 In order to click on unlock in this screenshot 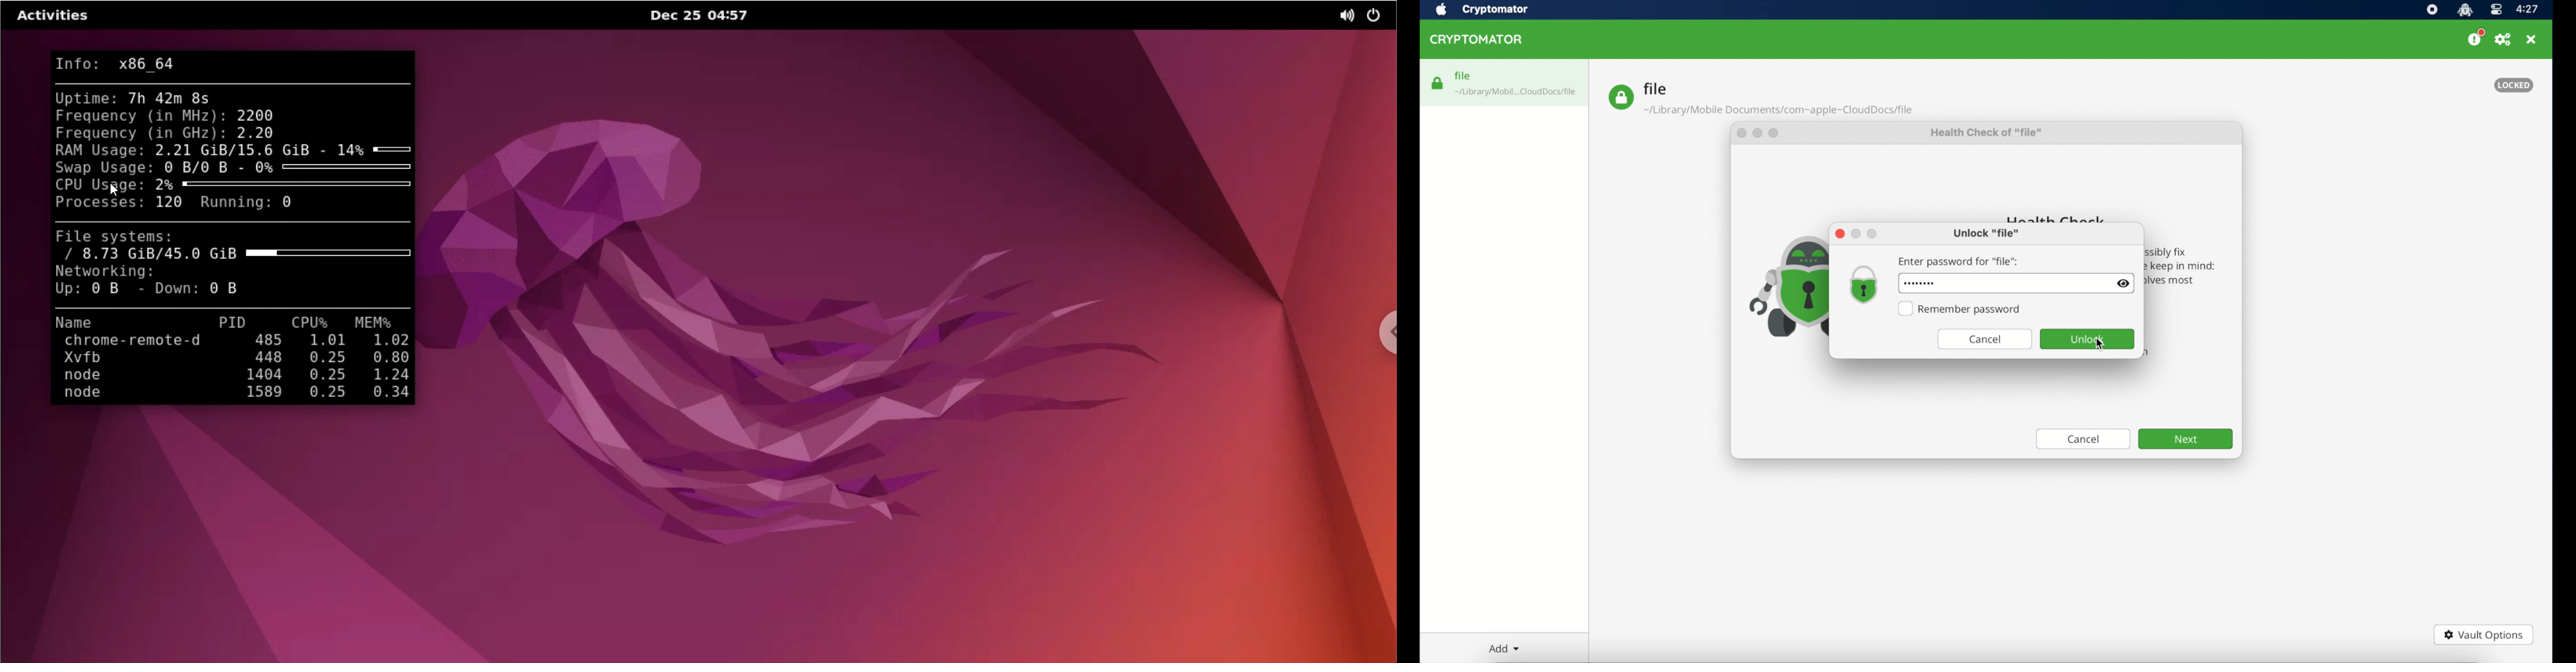, I will do `click(2087, 339)`.